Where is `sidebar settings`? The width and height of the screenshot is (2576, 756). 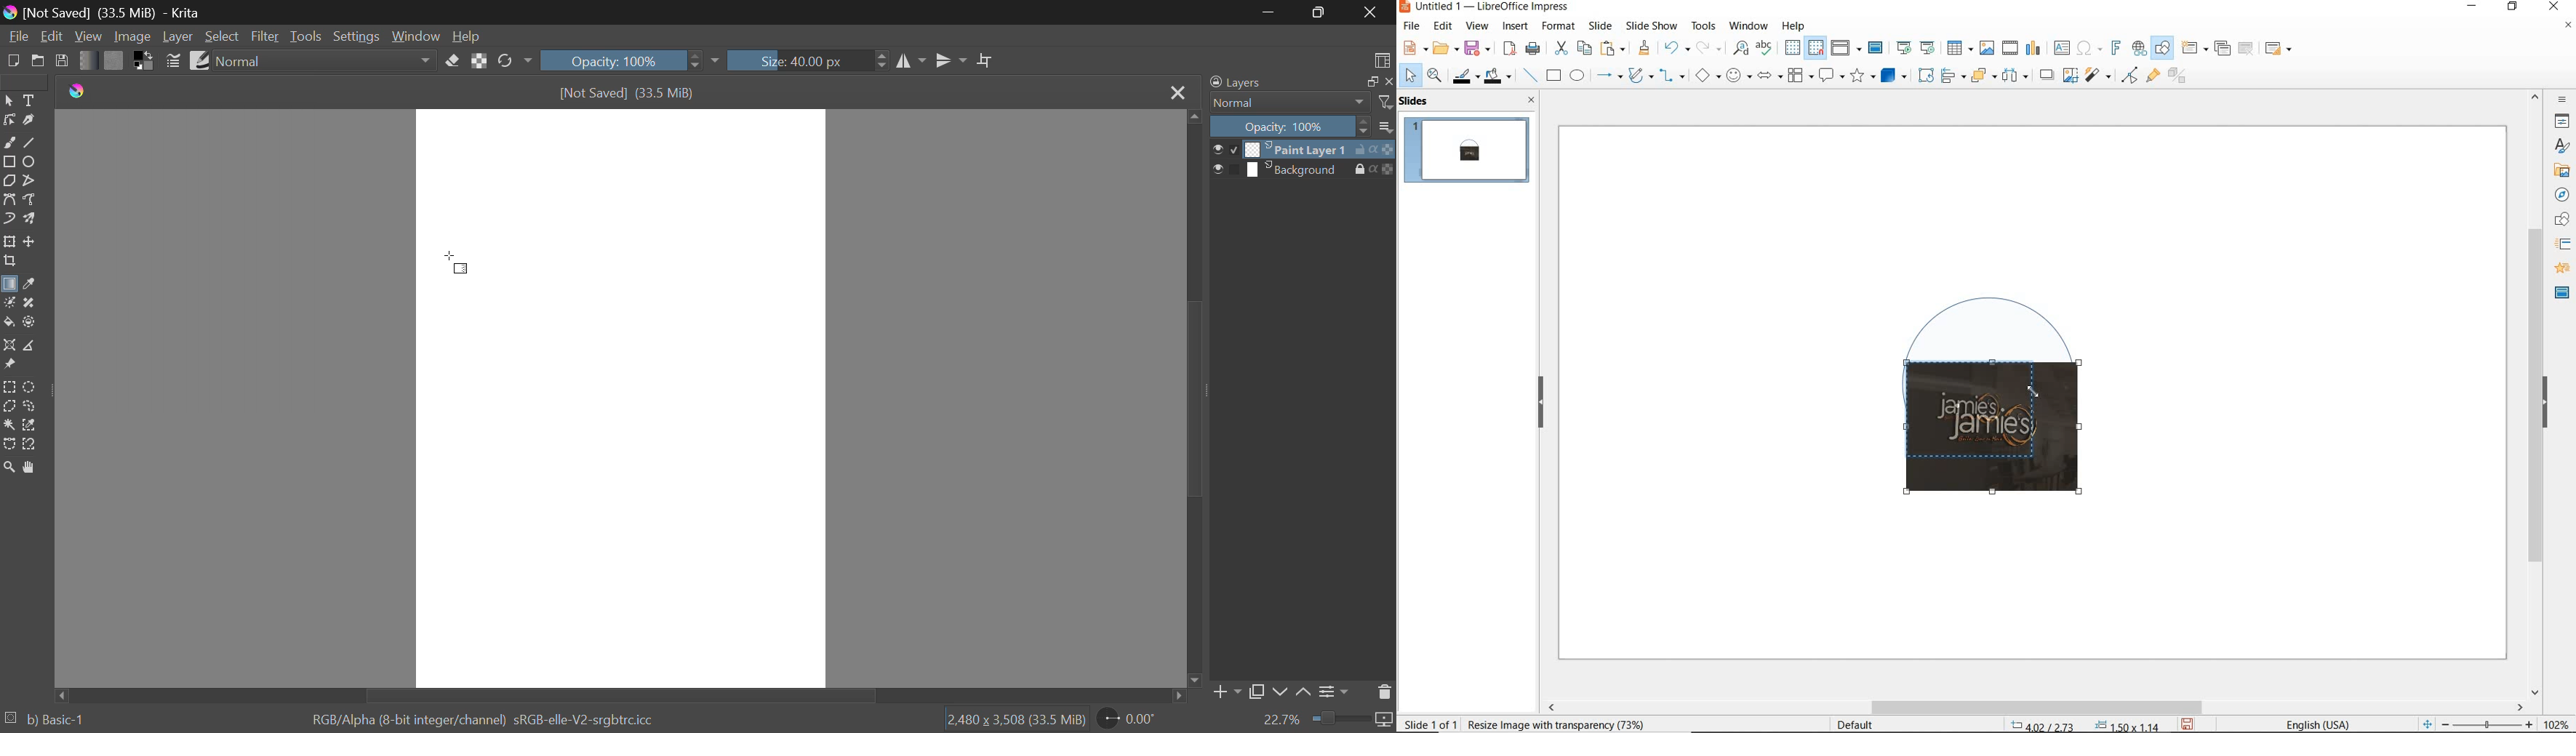 sidebar settings is located at coordinates (2561, 100).